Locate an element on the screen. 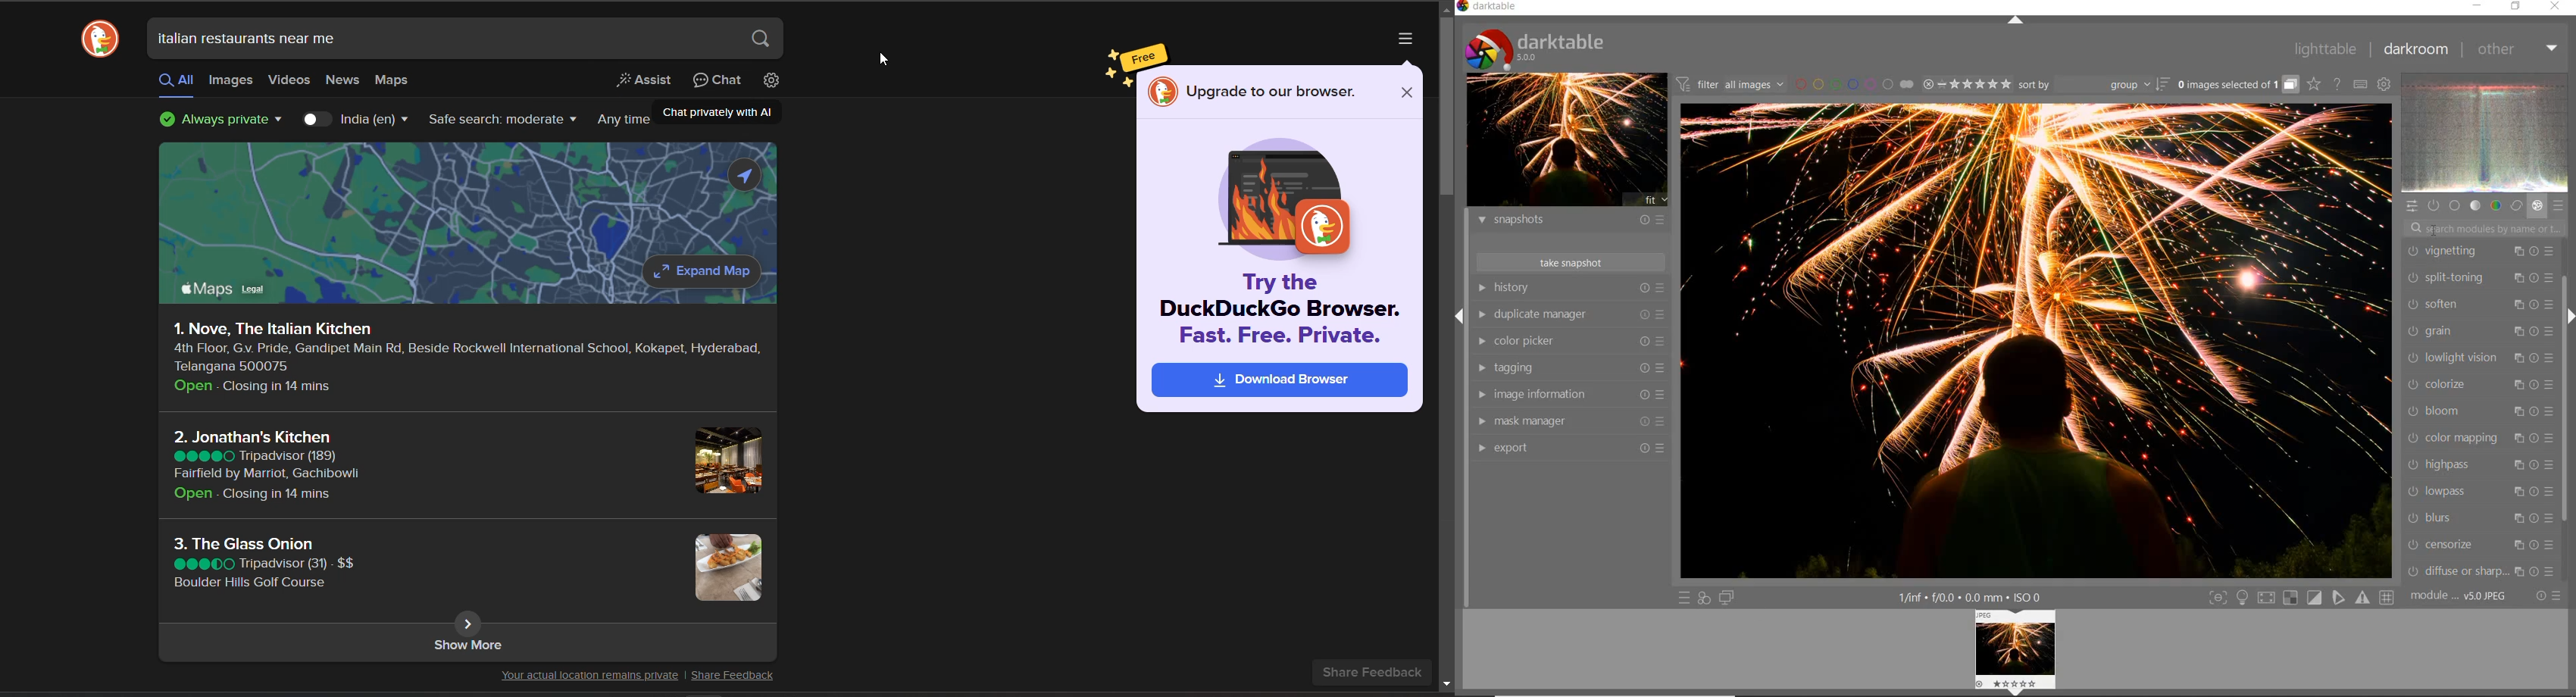  take snapshots is located at coordinates (1570, 263).